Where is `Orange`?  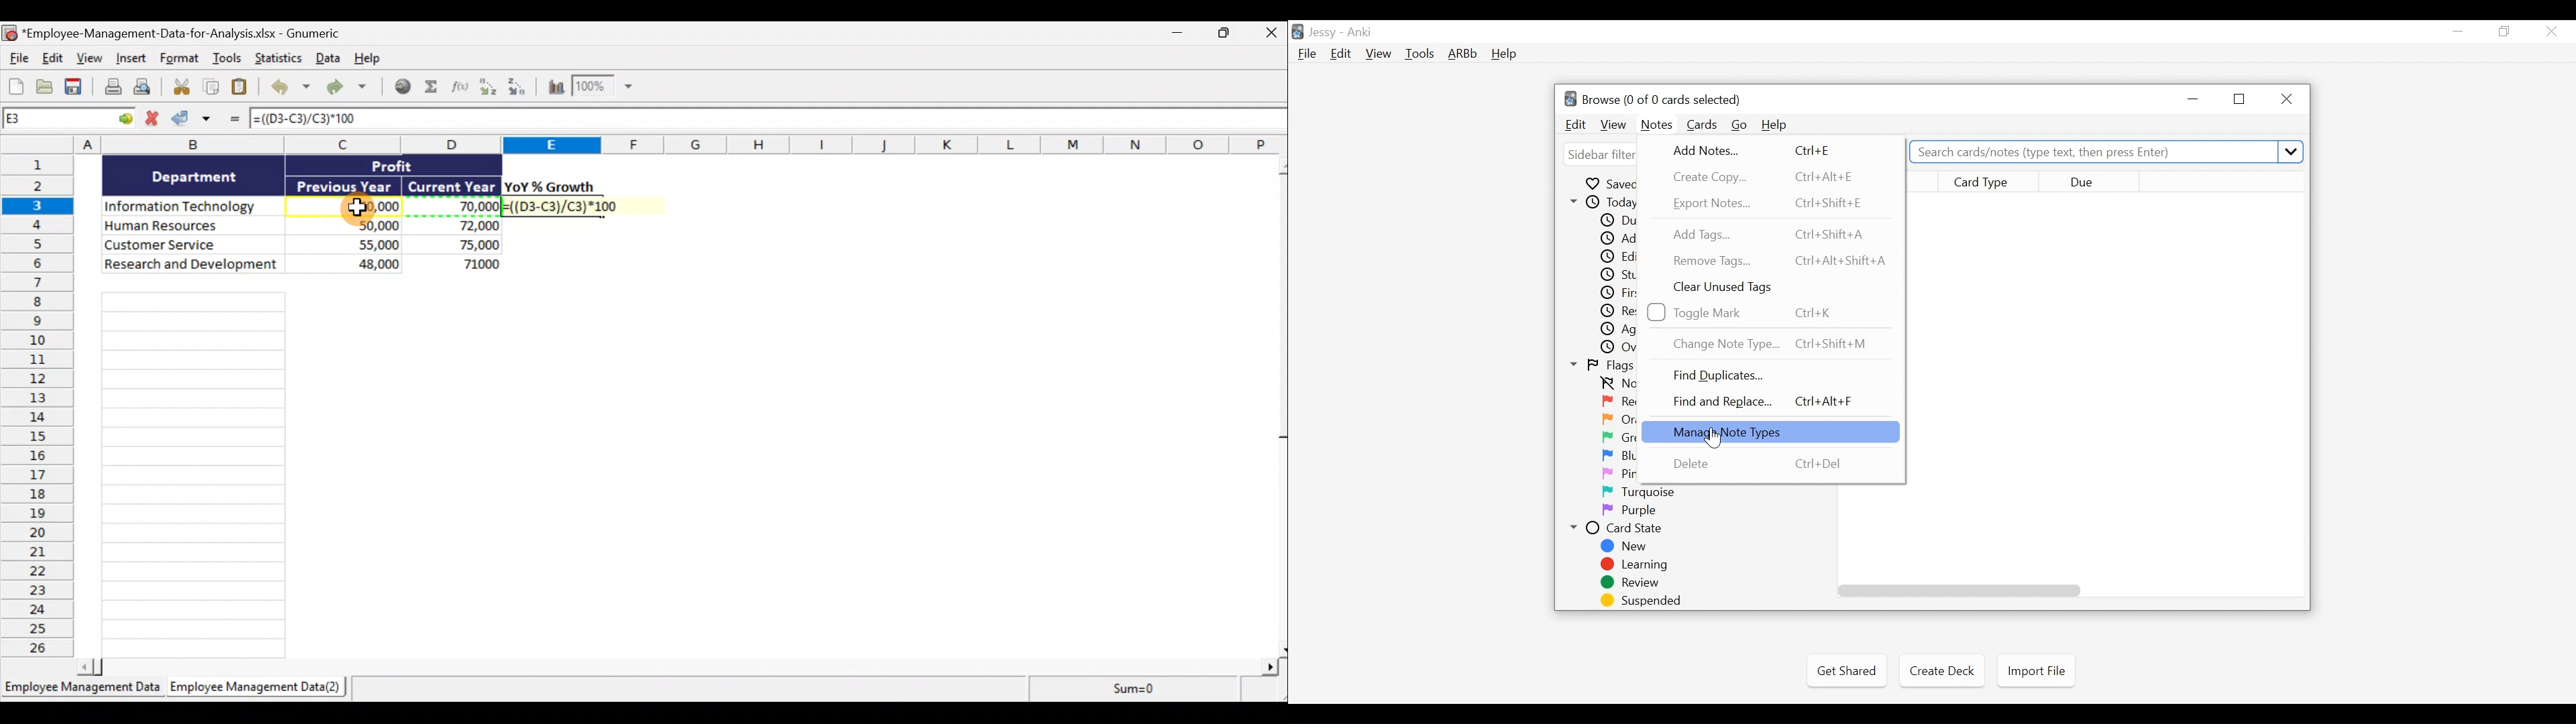 Orange is located at coordinates (1619, 420).